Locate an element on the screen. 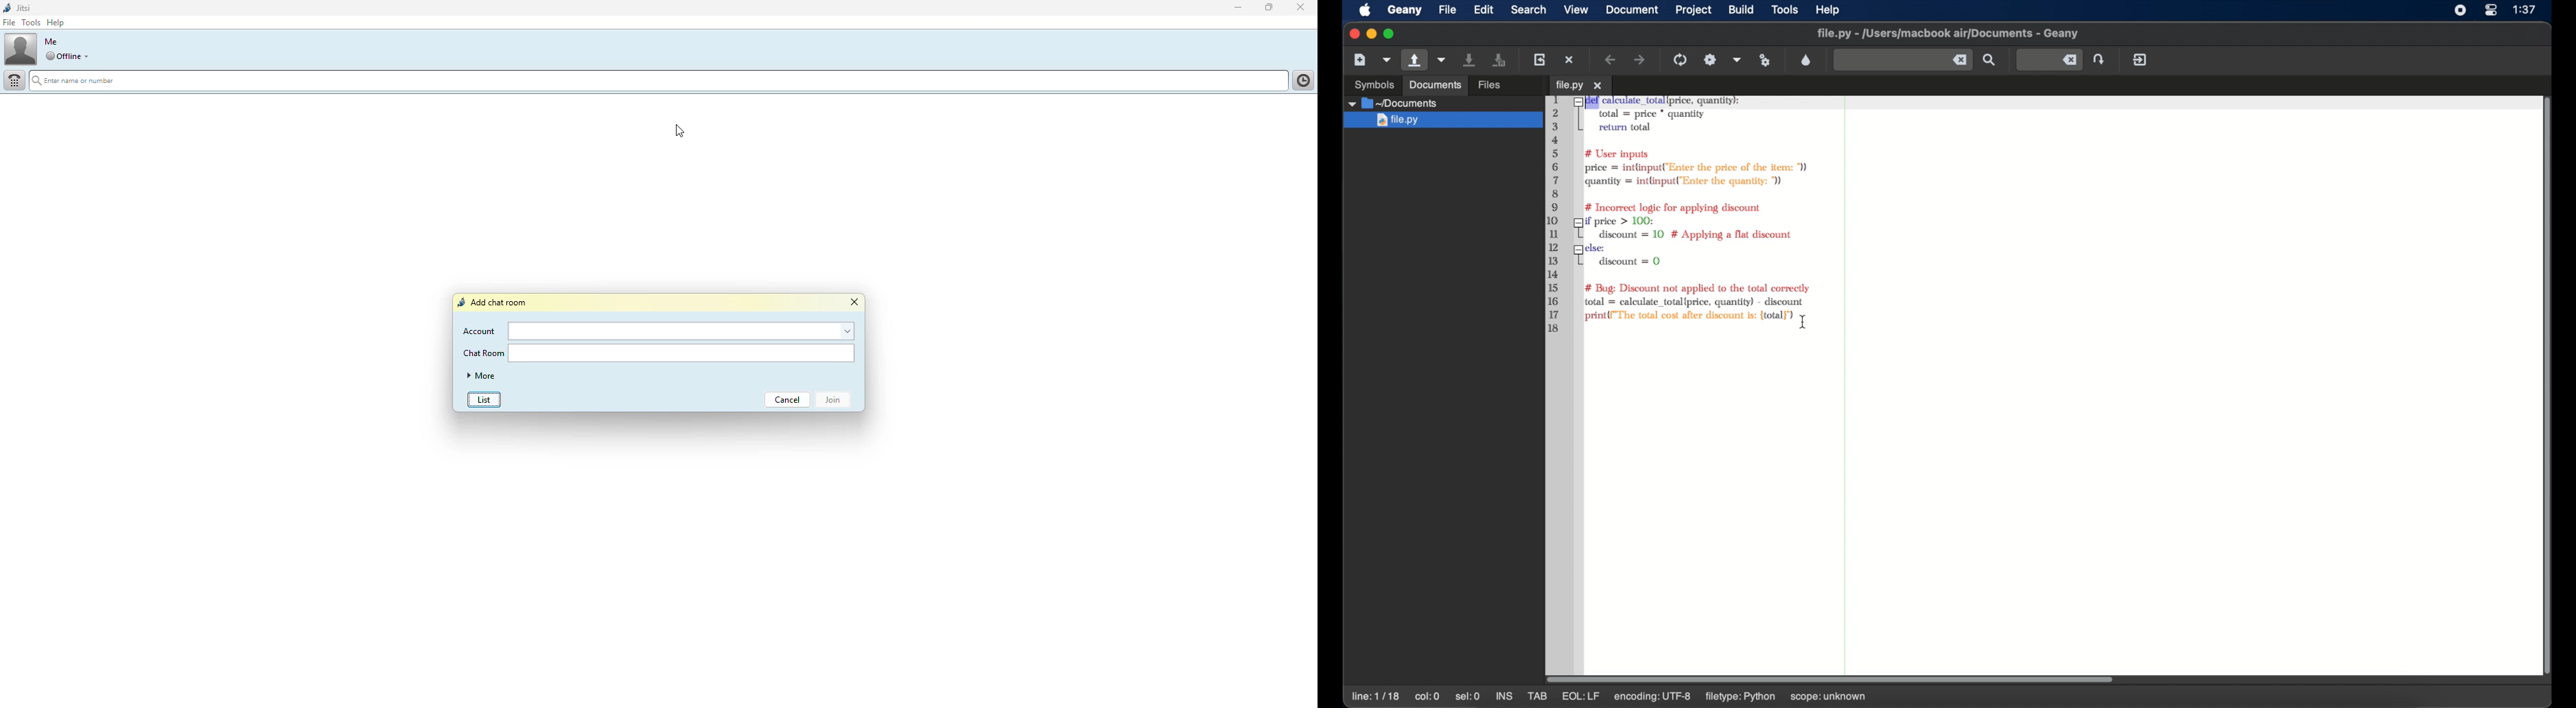 This screenshot has width=2576, height=728. drop down is located at coordinates (90, 56).